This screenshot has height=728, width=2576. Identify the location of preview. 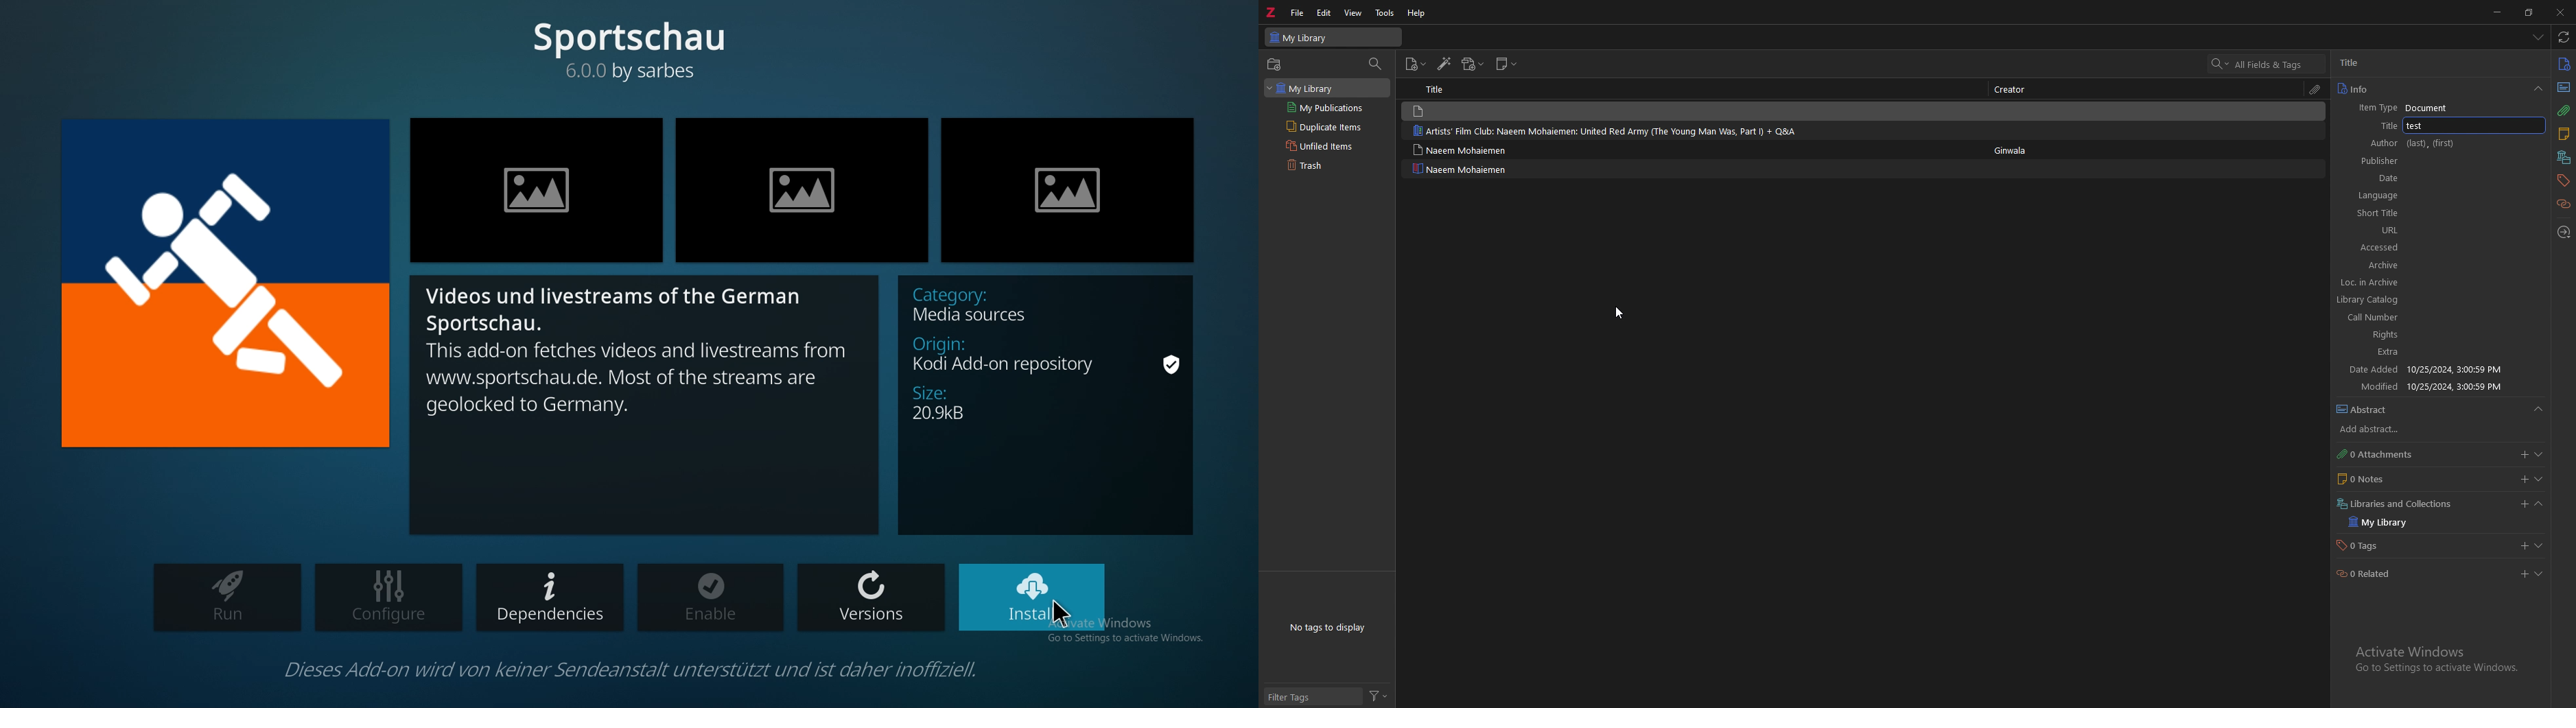
(539, 189).